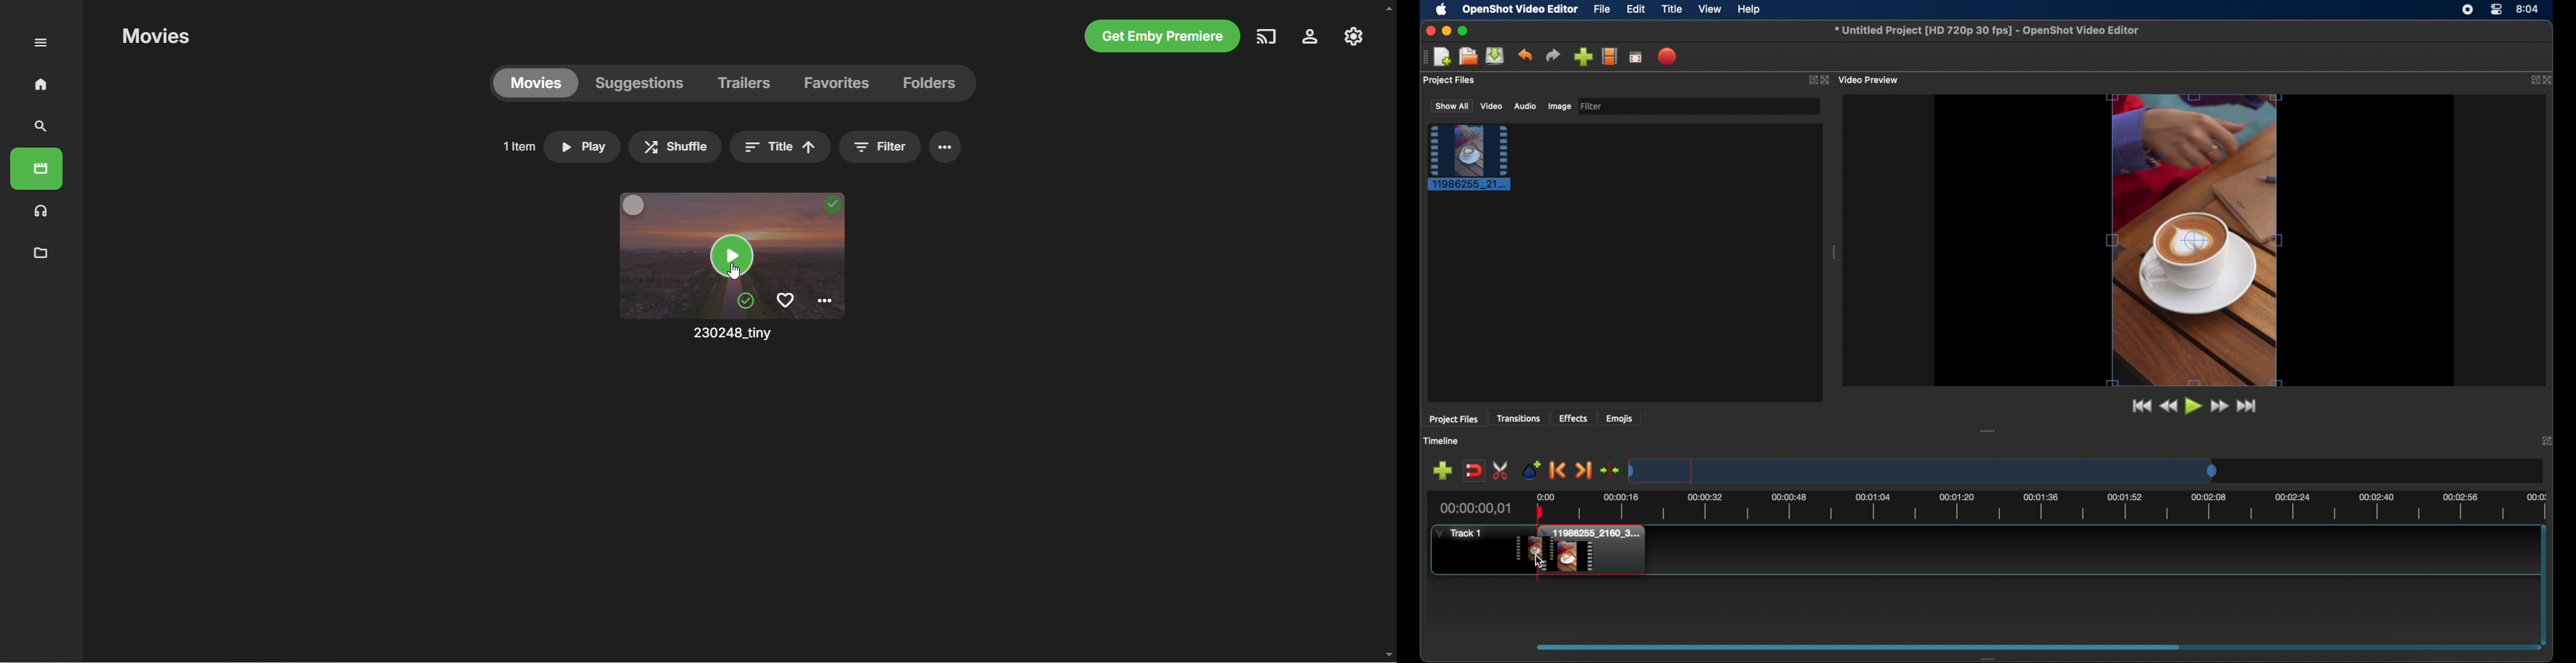 This screenshot has width=2576, height=672. I want to click on cursor, so click(736, 275).